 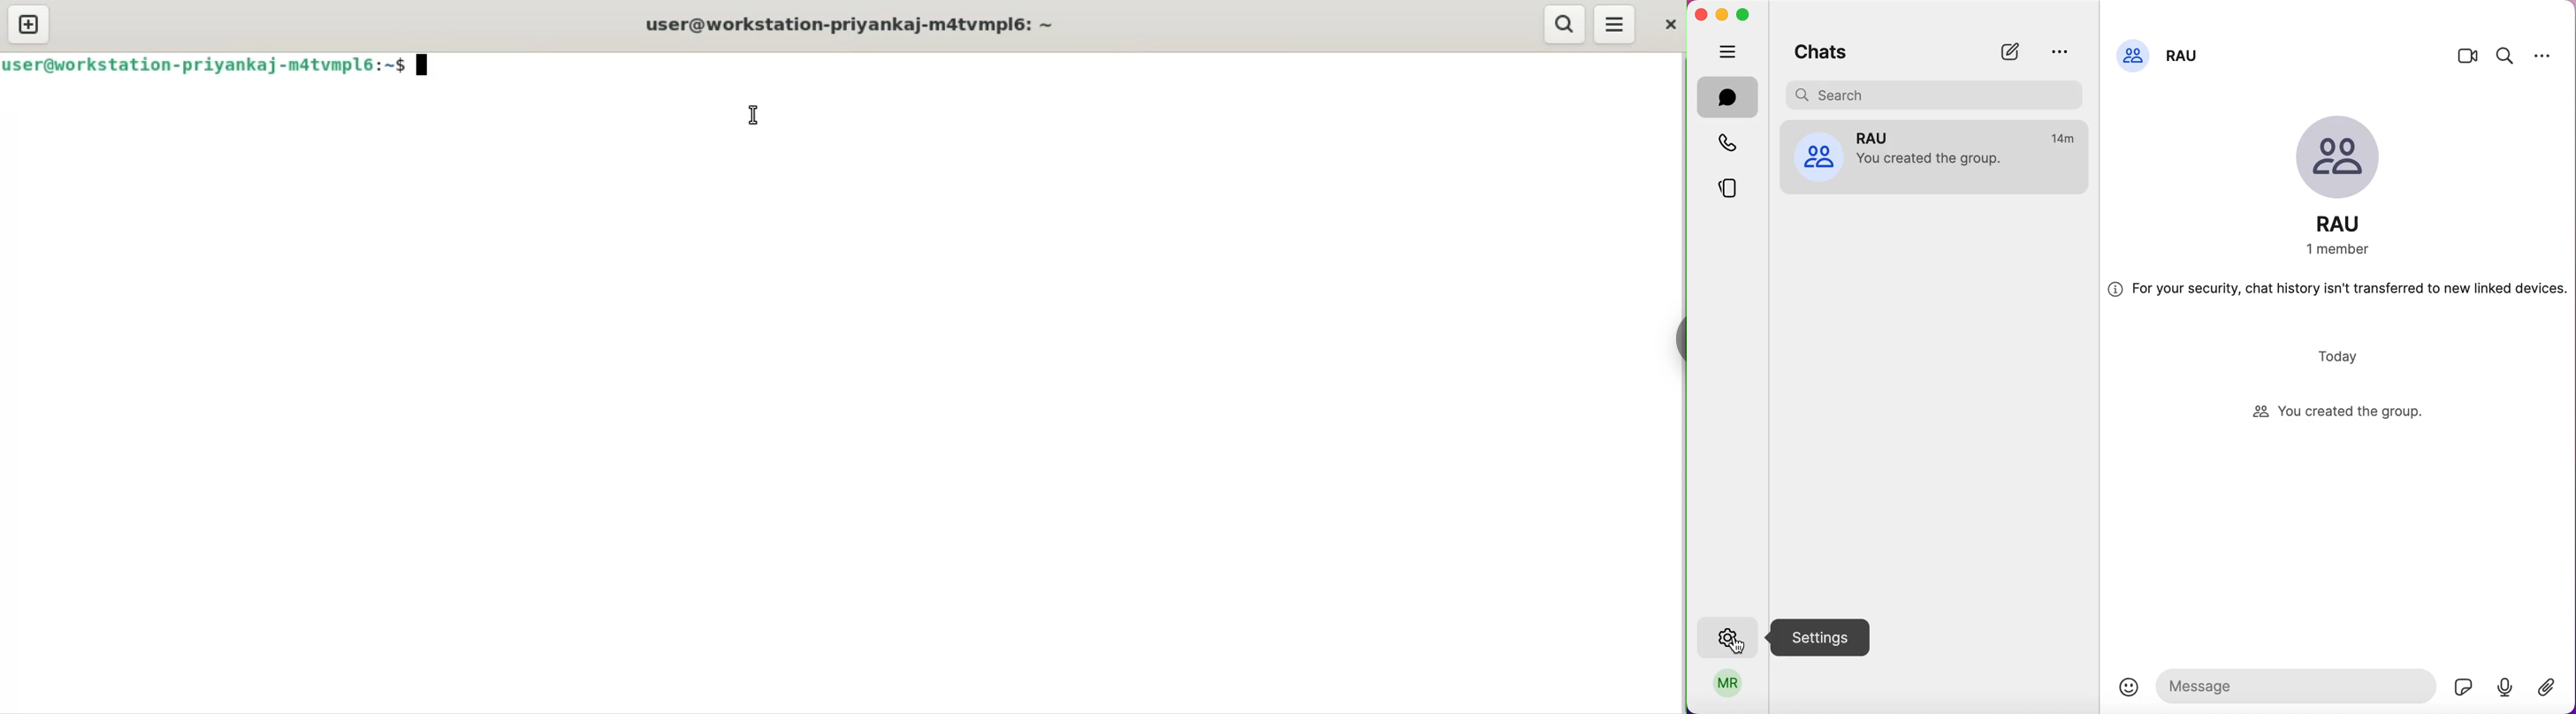 What do you see at coordinates (1829, 639) in the screenshot?
I see `settings sign` at bounding box center [1829, 639].